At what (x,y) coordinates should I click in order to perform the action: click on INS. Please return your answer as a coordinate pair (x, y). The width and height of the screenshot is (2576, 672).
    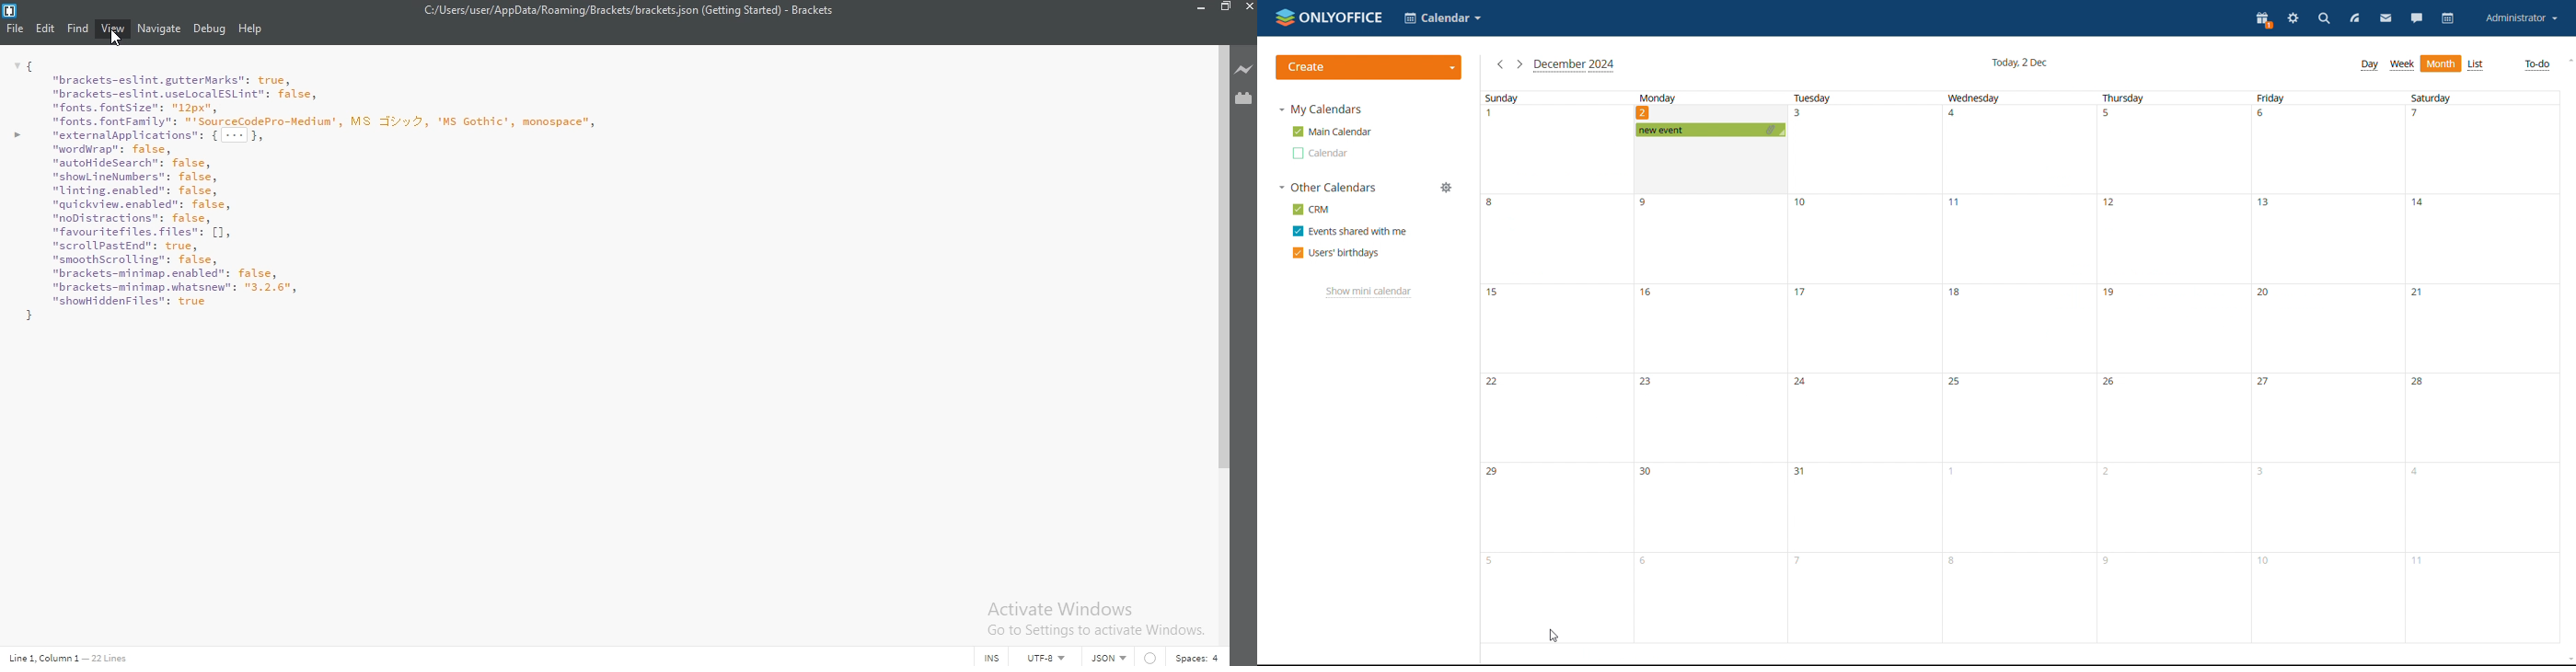
    Looking at the image, I should click on (996, 658).